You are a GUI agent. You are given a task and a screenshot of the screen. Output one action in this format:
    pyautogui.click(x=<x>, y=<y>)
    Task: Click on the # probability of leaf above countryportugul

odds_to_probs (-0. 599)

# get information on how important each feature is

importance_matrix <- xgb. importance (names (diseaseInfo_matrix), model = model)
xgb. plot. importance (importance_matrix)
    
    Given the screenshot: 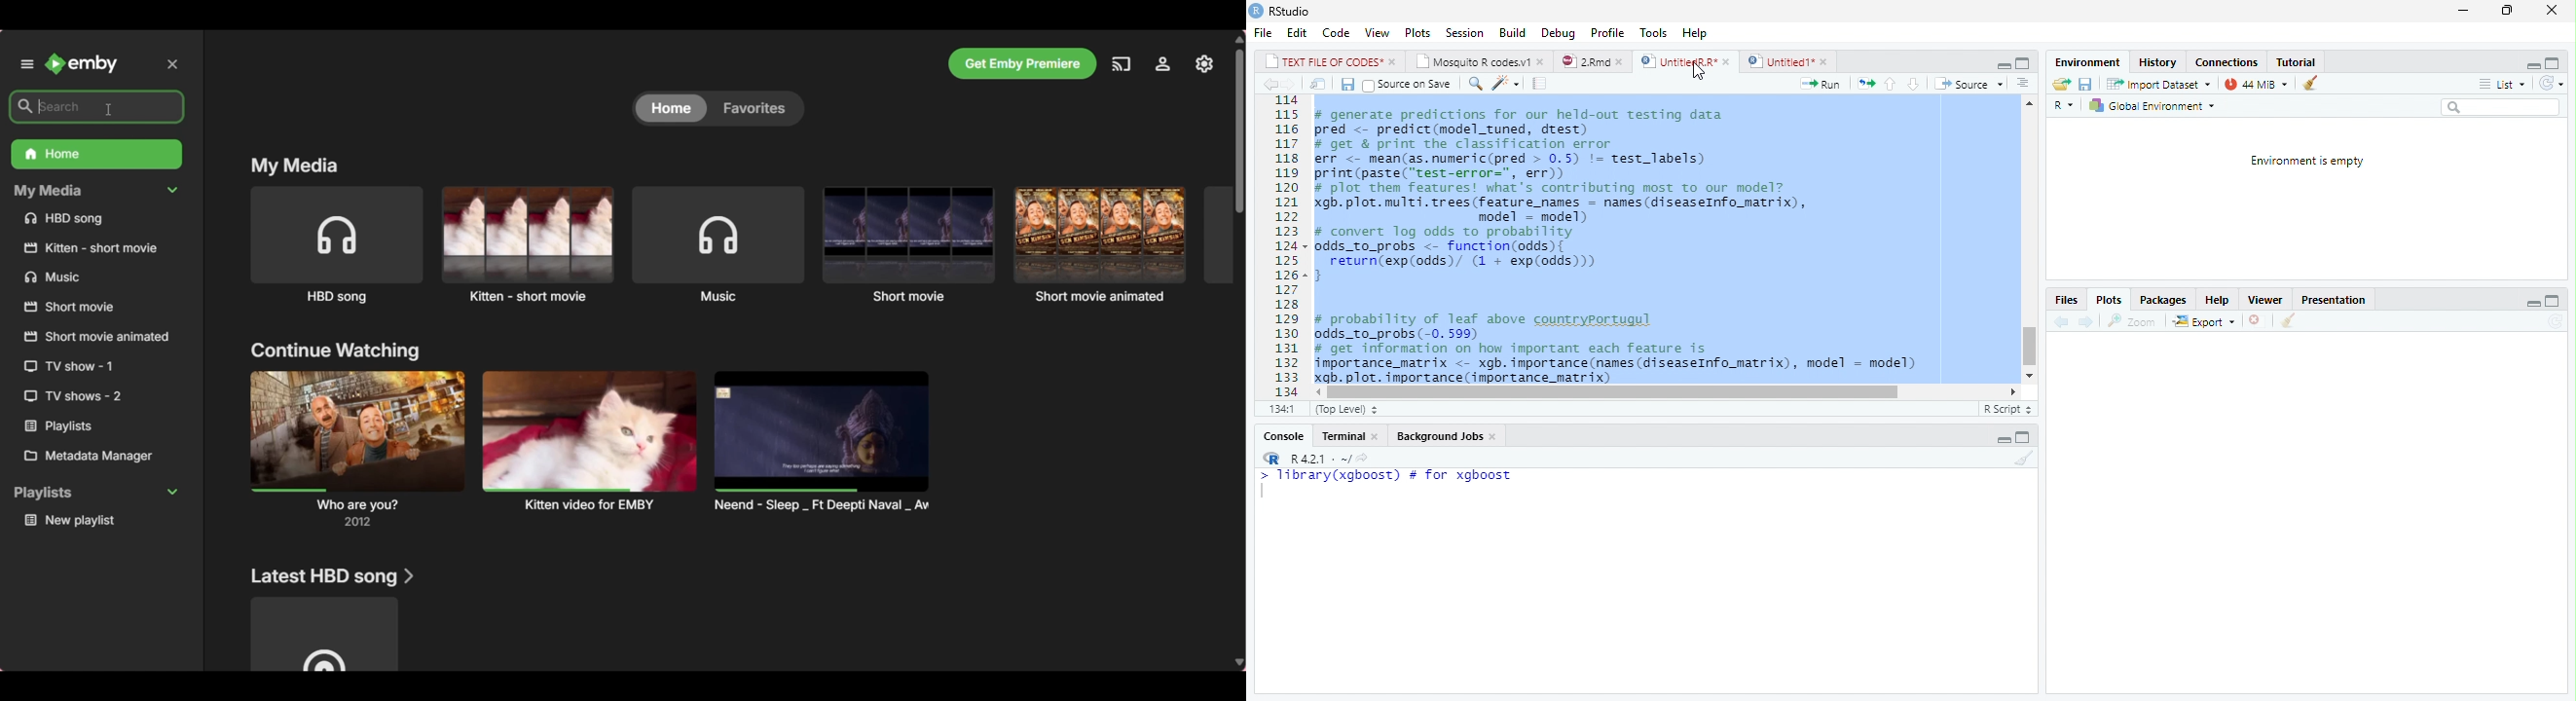 What is the action you would take?
    pyautogui.click(x=1624, y=346)
    